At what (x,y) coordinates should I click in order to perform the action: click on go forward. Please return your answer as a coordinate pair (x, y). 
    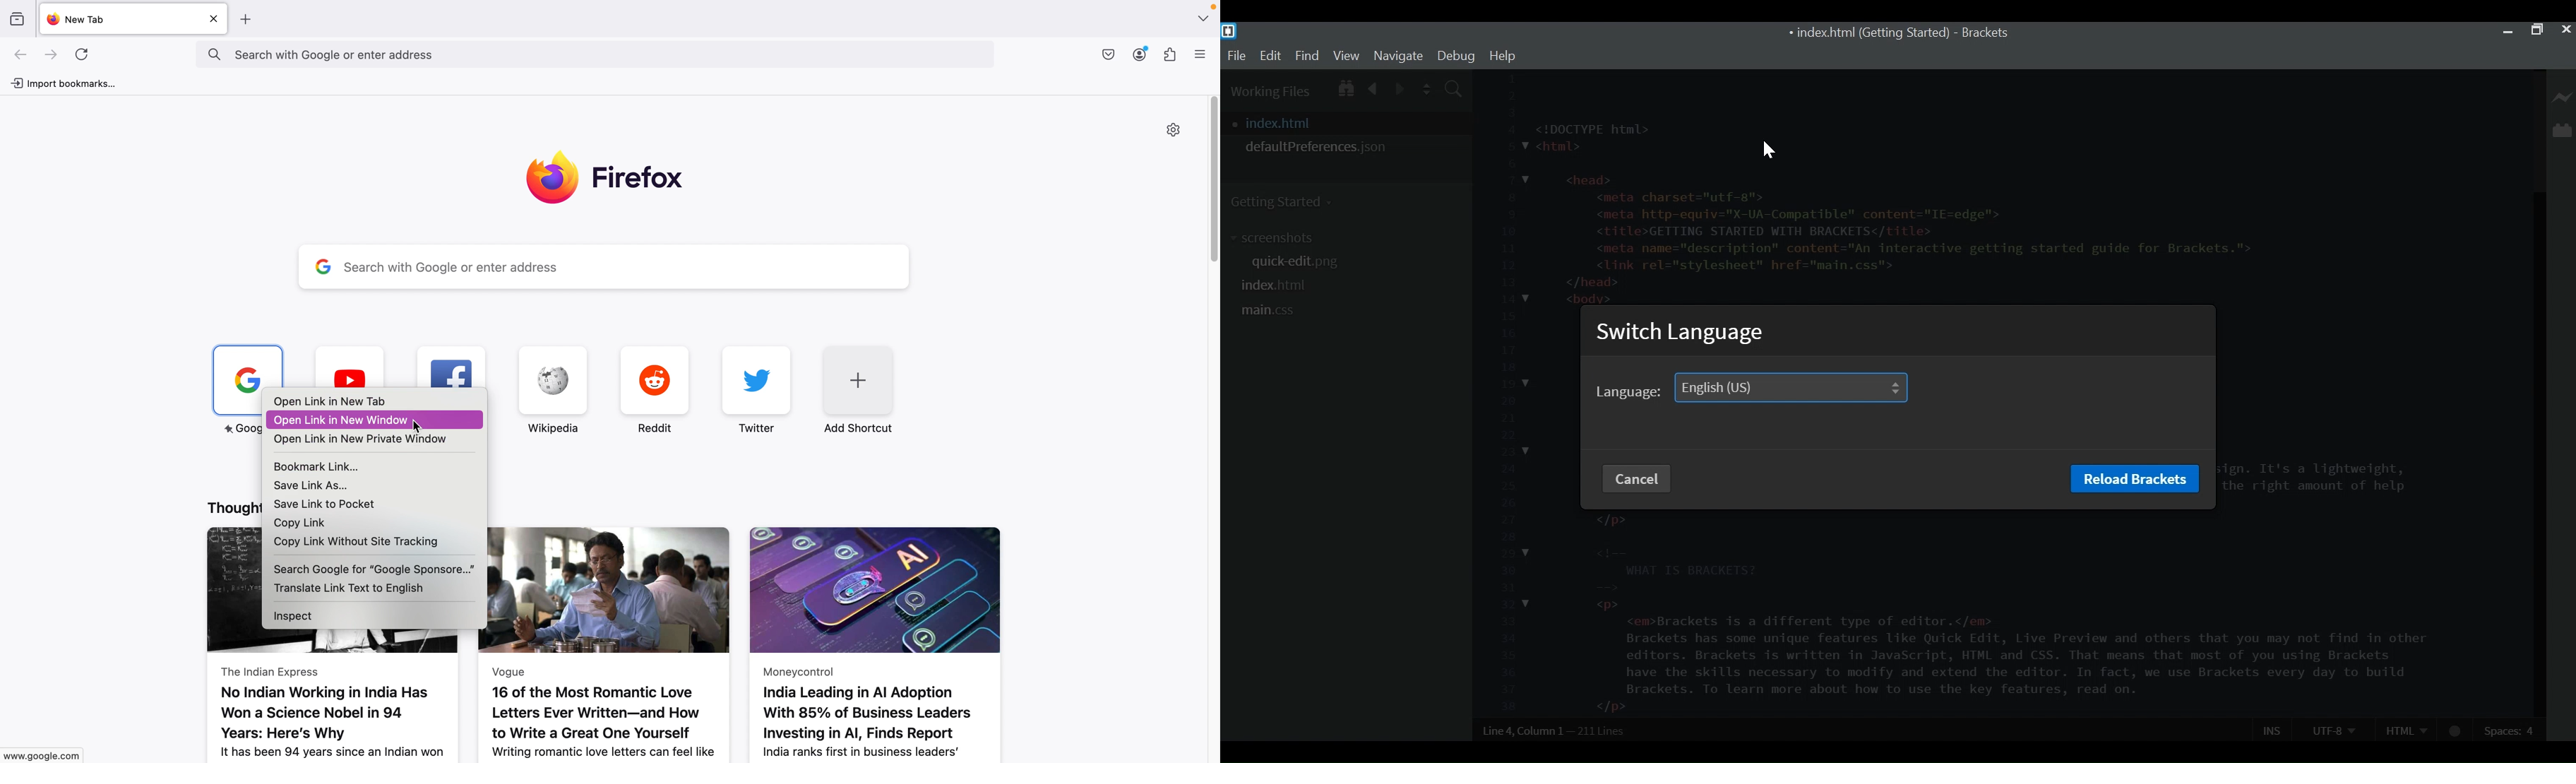
    Looking at the image, I should click on (52, 56).